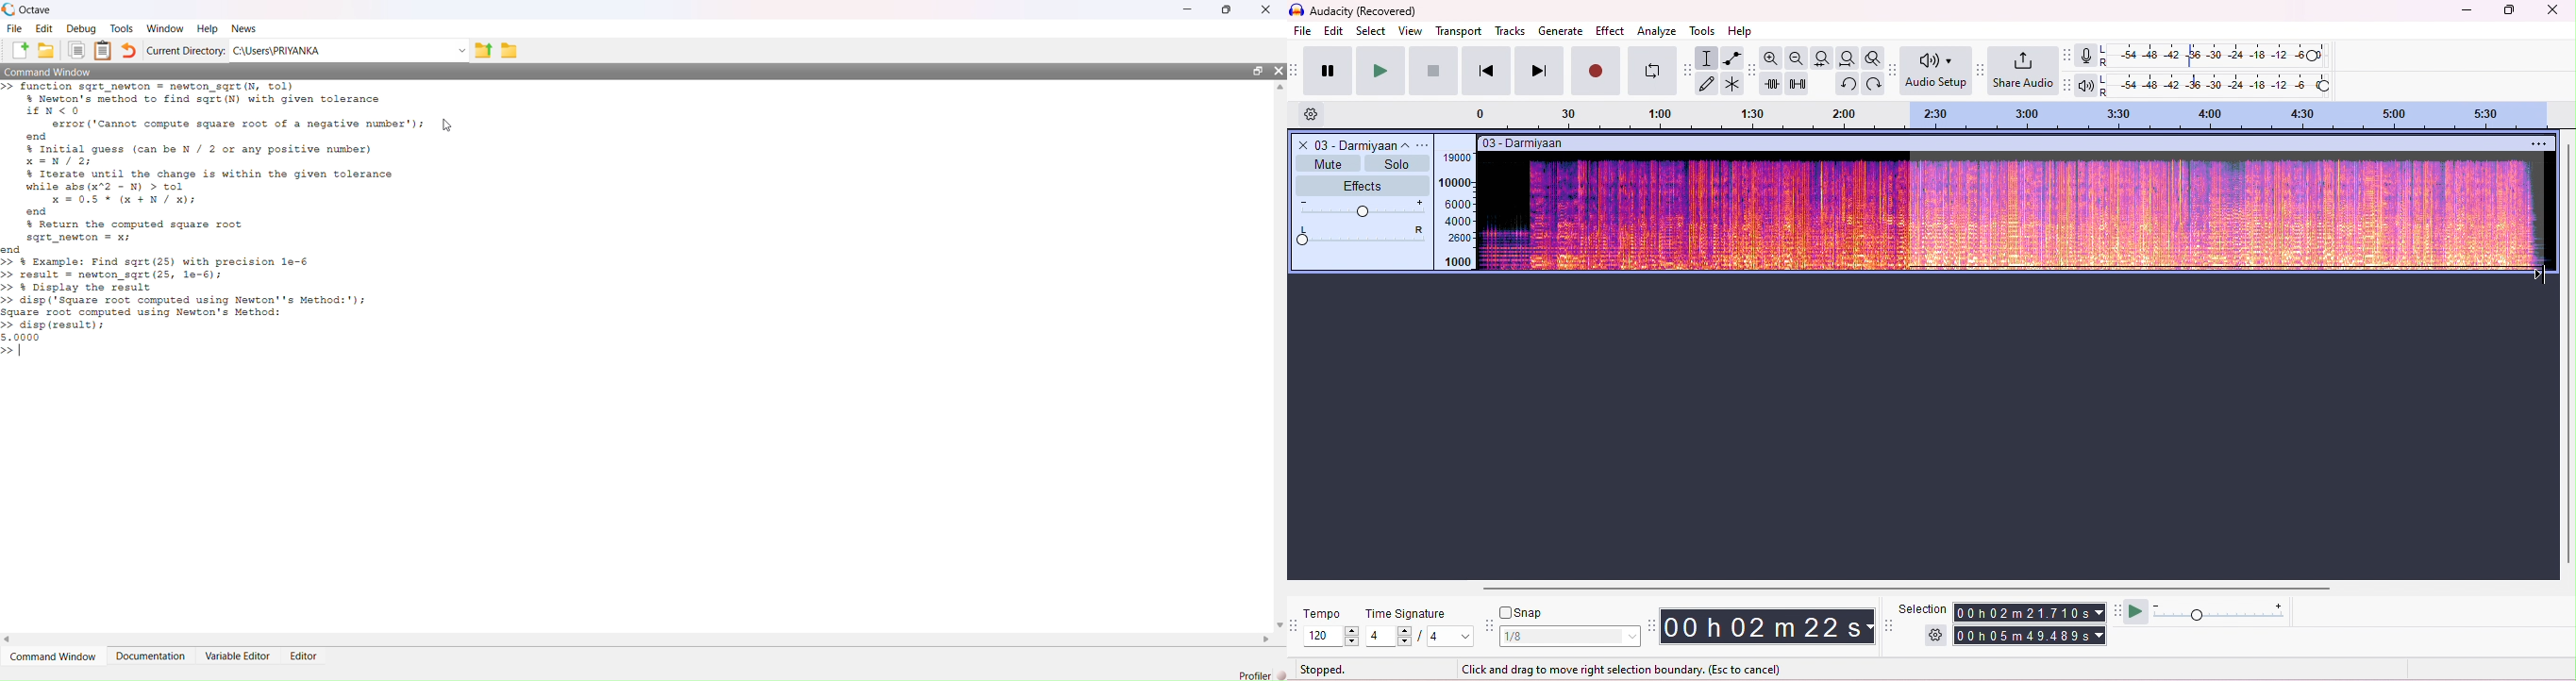  I want to click on Copy, so click(77, 52).